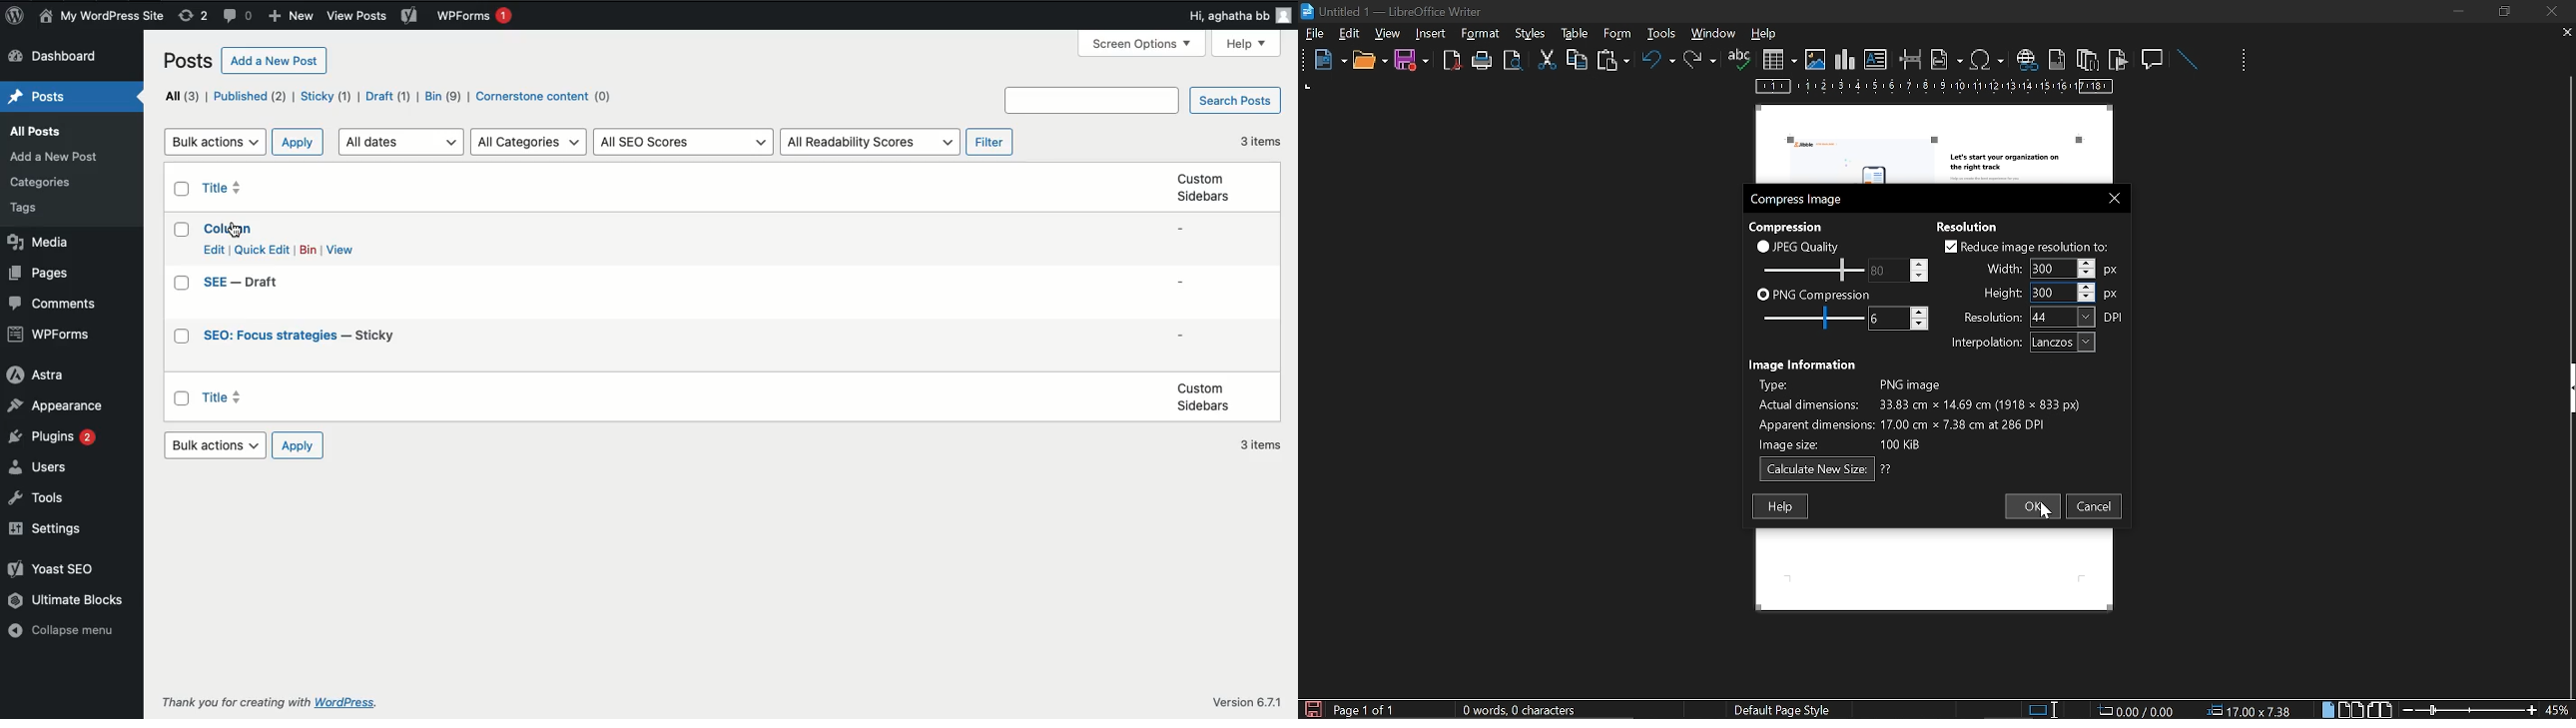 Image resolution: width=2576 pixels, height=728 pixels. I want to click on change jpeg quality , so click(1899, 270).